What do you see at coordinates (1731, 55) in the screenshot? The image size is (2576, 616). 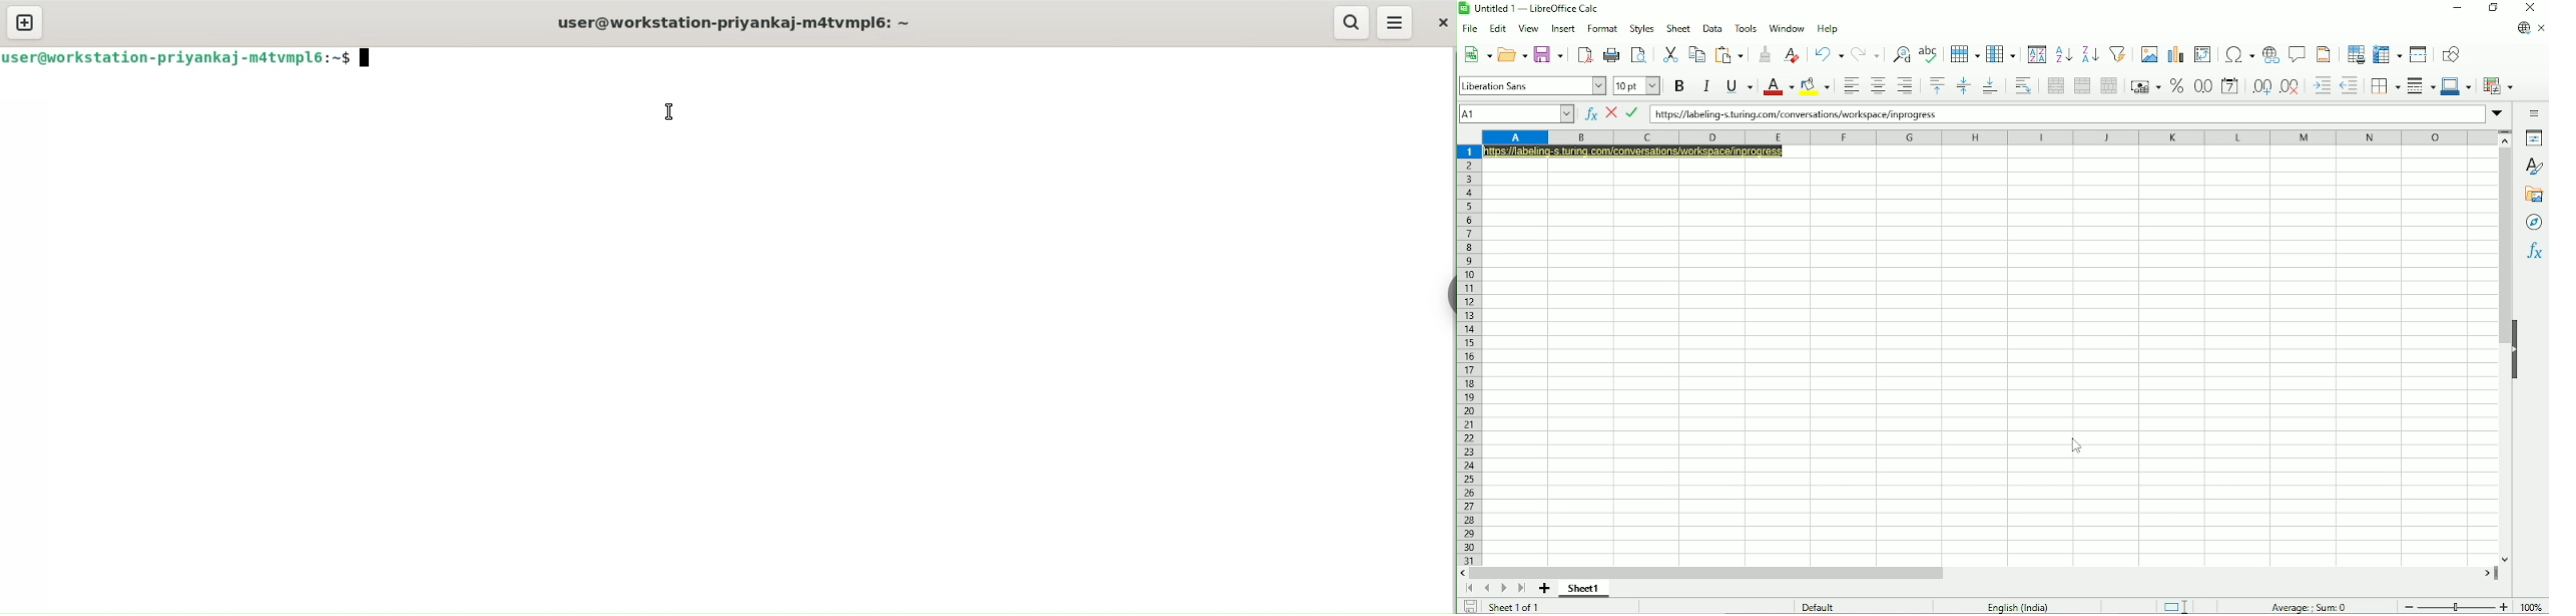 I see `Paste` at bounding box center [1731, 55].